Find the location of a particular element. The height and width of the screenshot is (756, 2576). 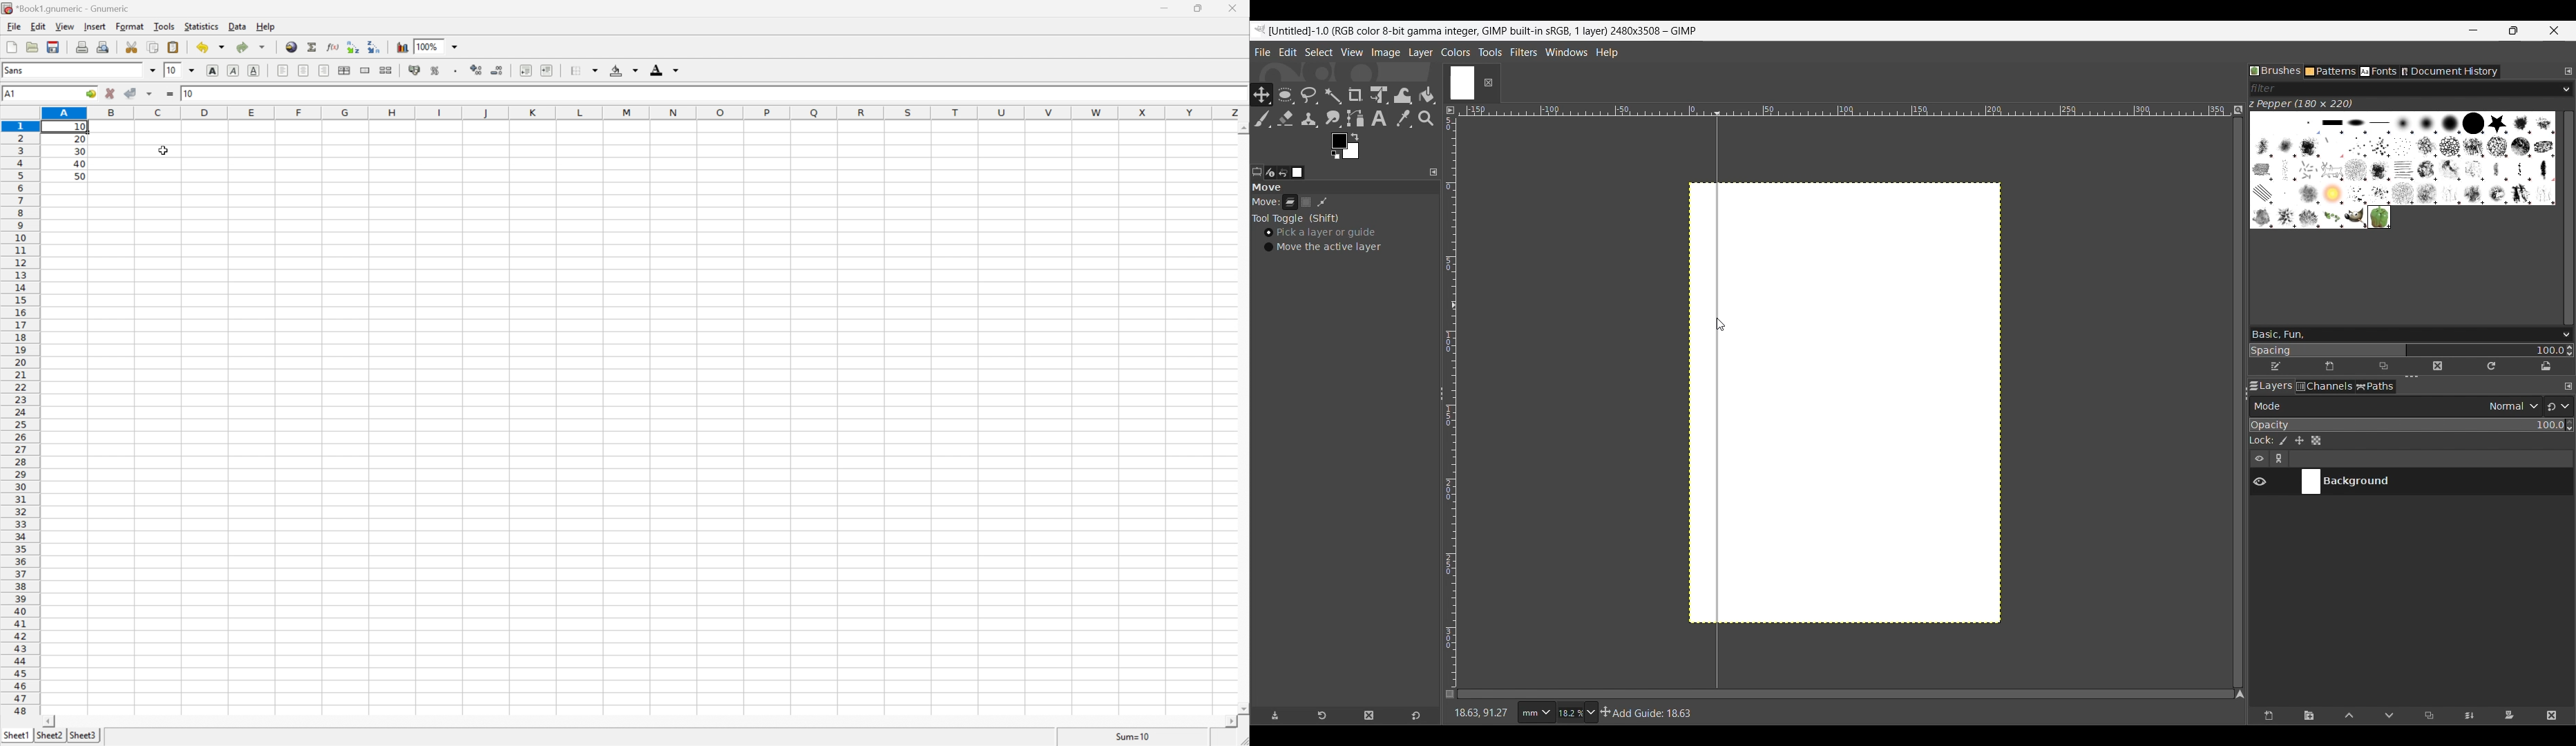

bold is located at coordinates (212, 70).